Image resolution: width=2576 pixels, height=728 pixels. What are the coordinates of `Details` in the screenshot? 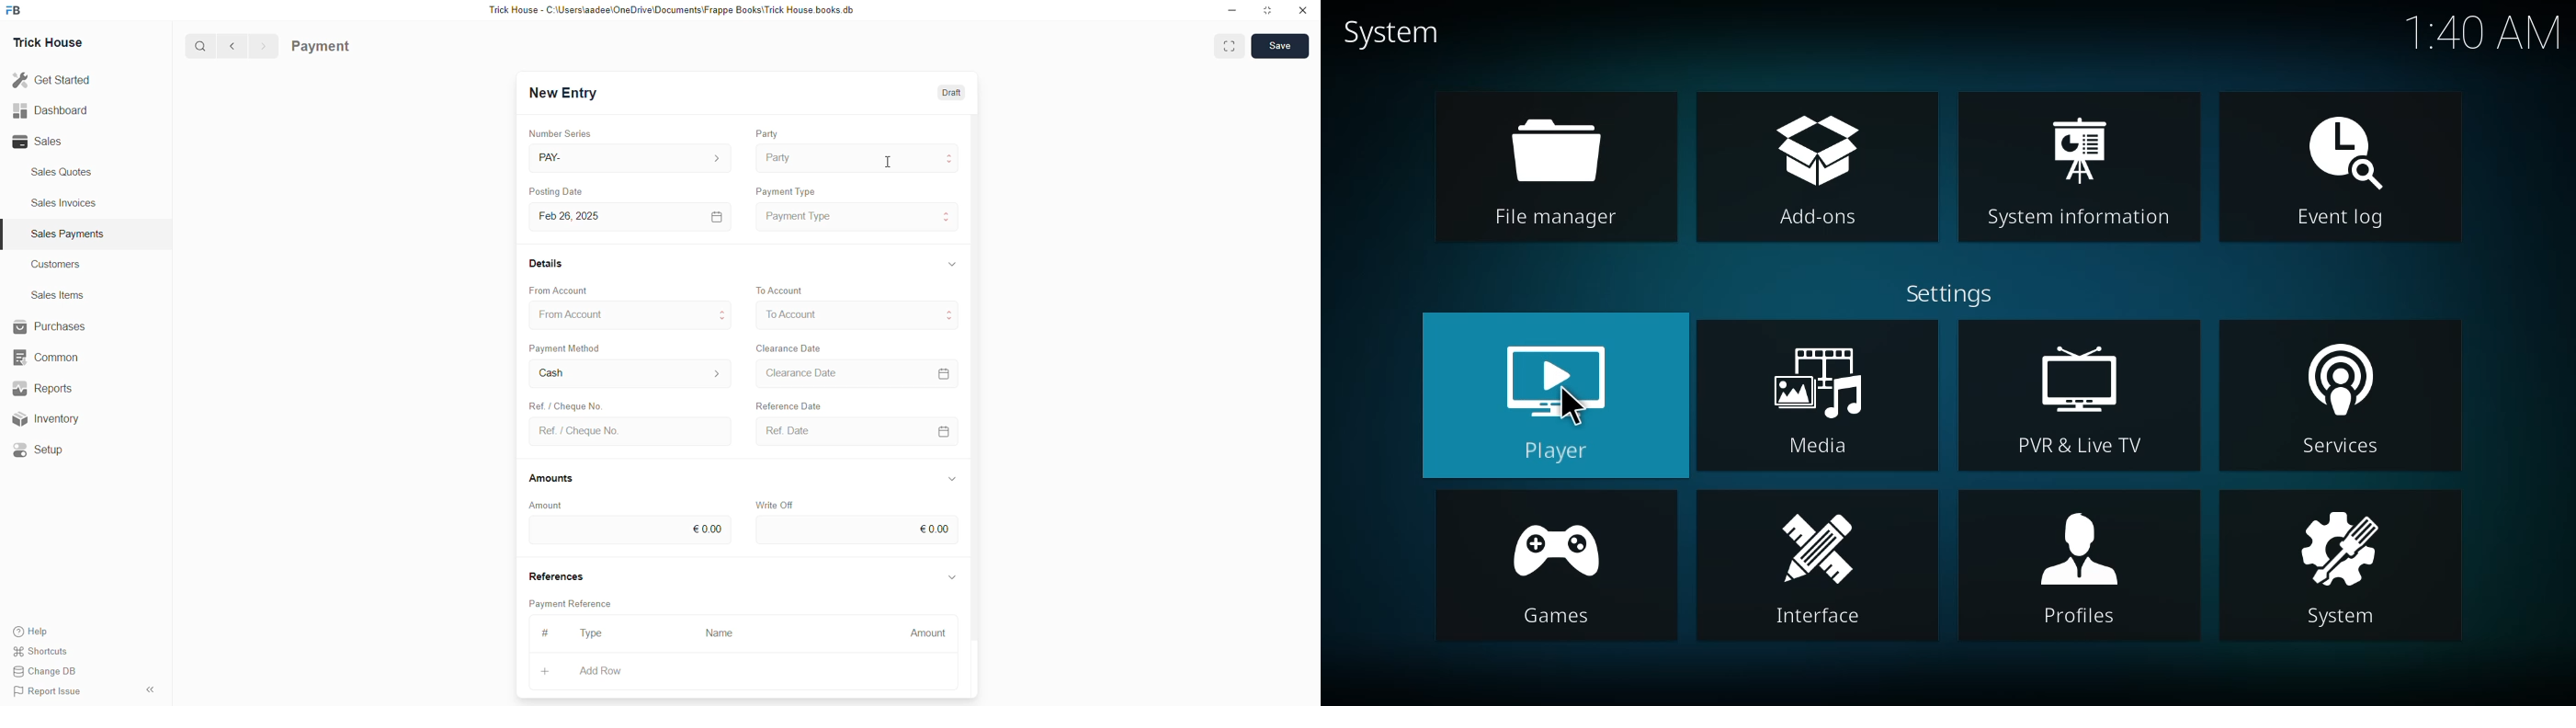 It's located at (548, 263).